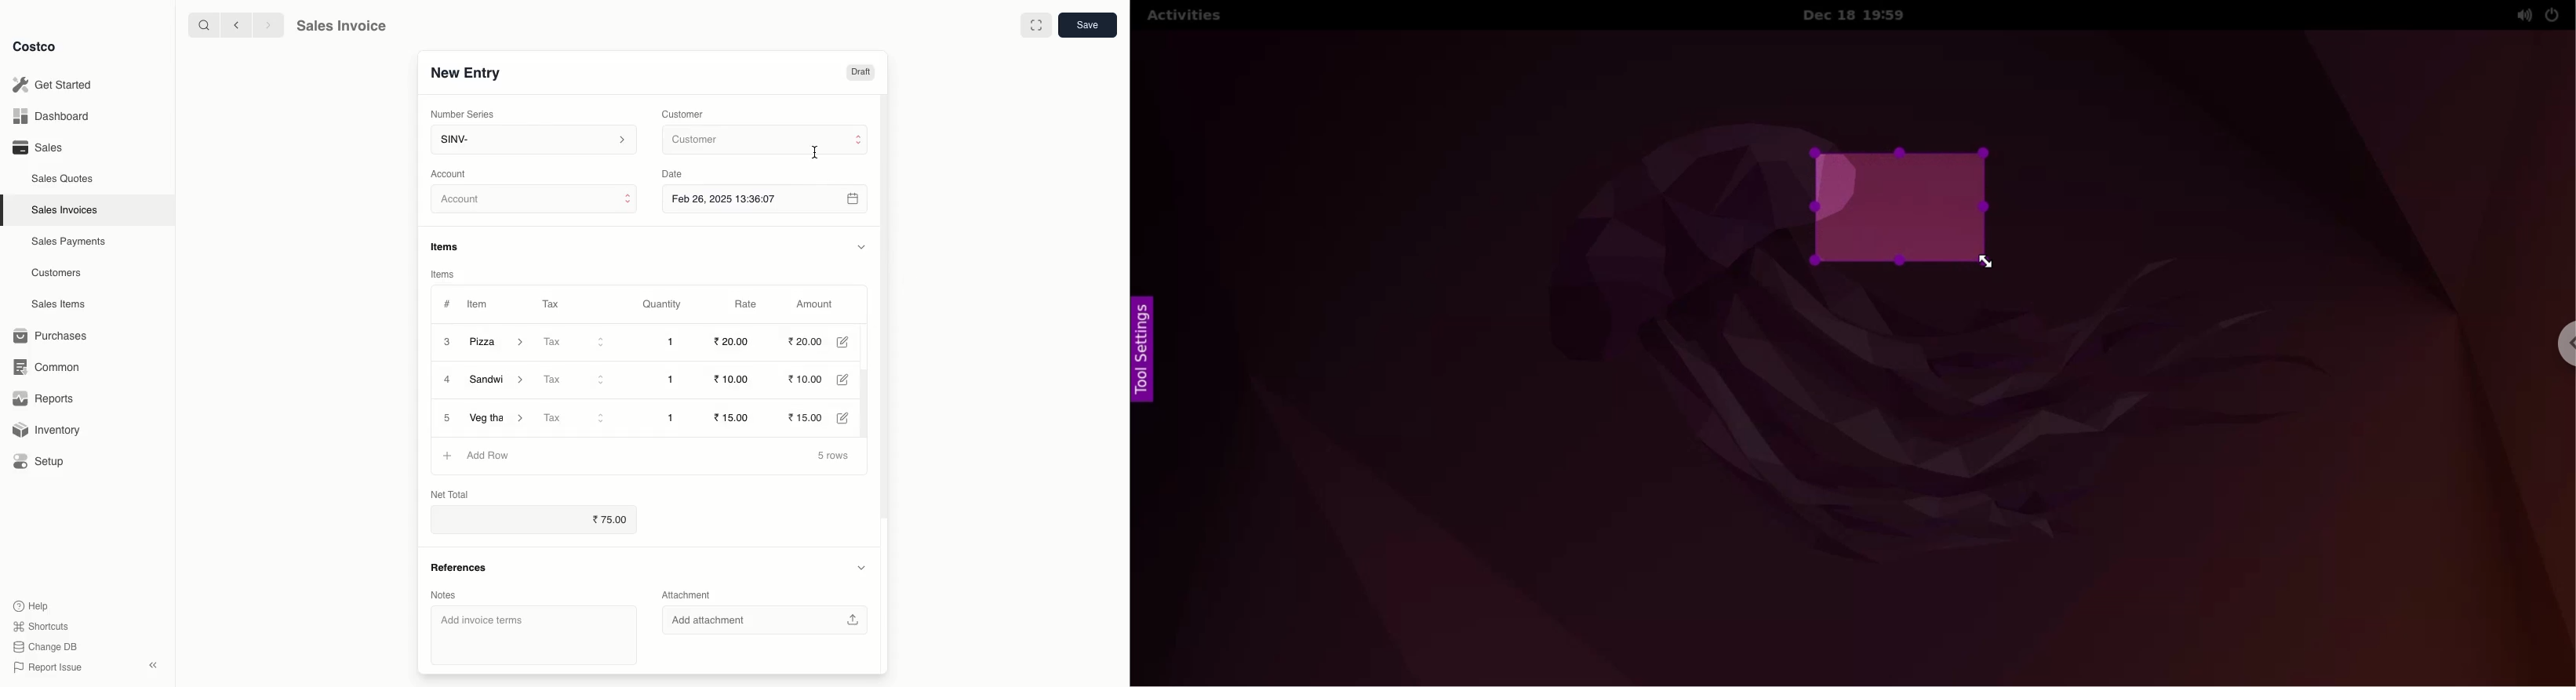  What do you see at coordinates (770, 621) in the screenshot?
I see `‘Add attachment` at bounding box center [770, 621].